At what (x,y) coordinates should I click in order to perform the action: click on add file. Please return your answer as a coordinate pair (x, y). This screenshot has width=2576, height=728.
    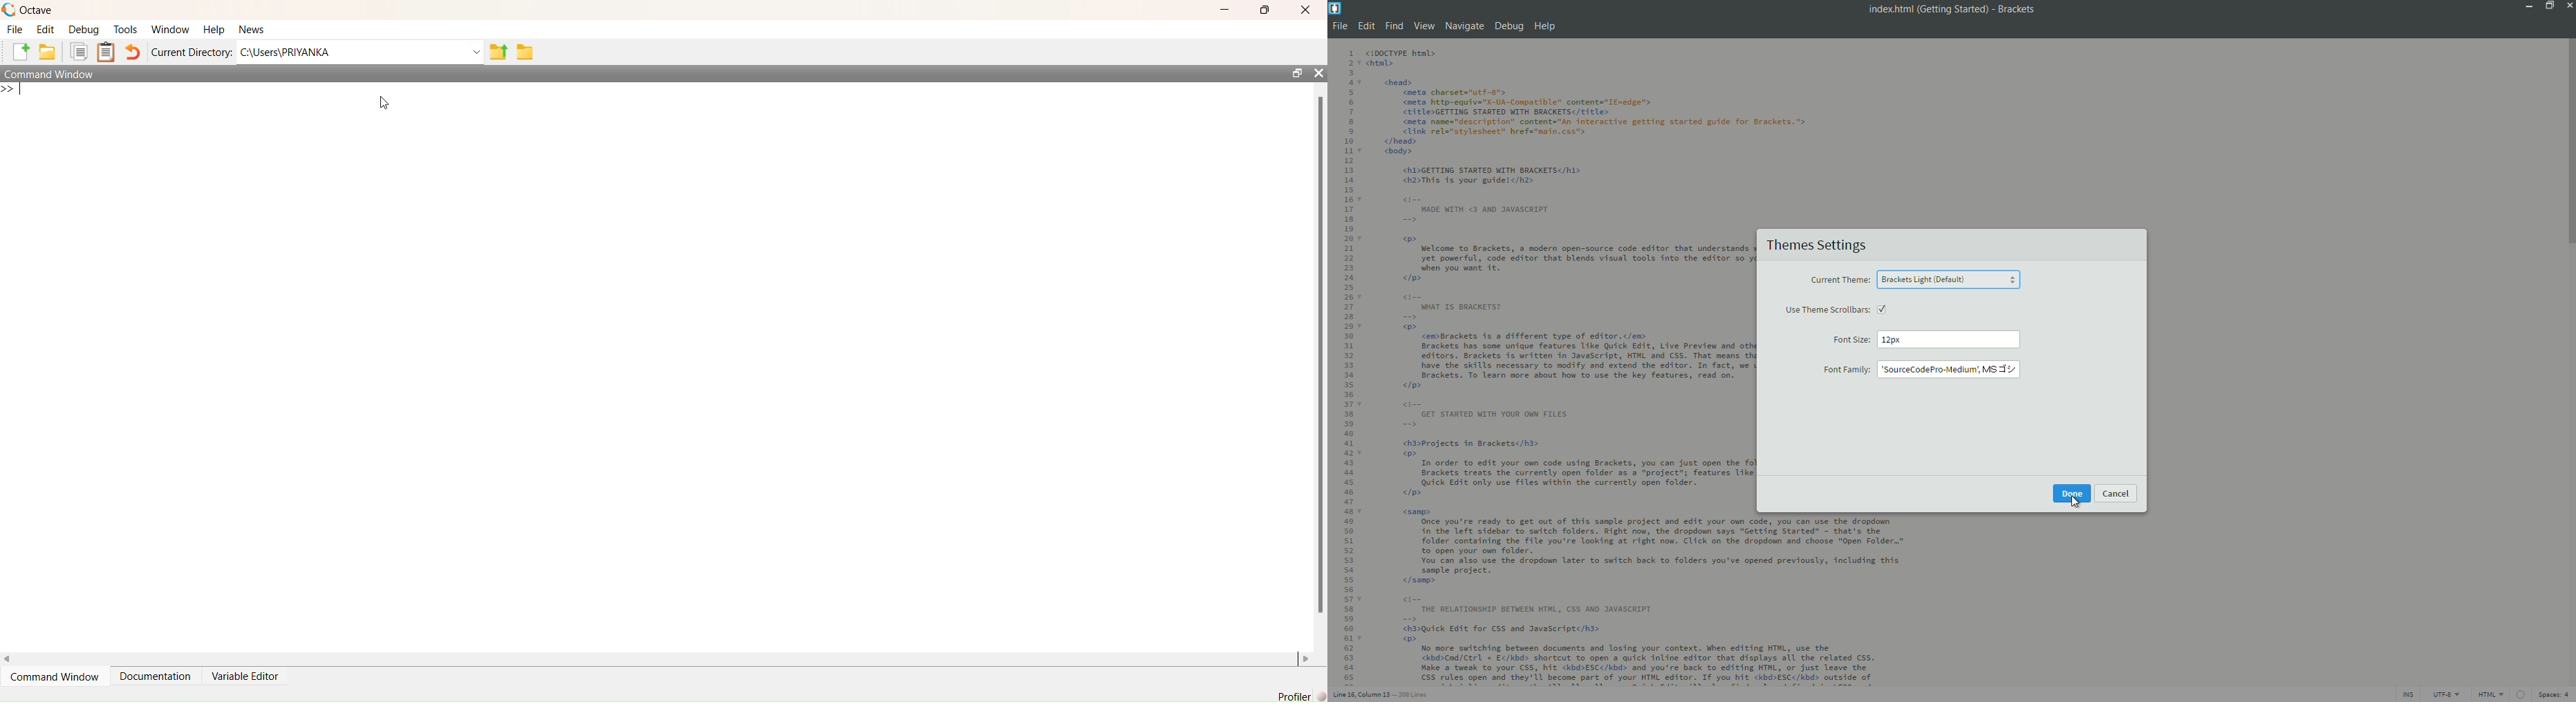
    Looking at the image, I should click on (21, 51).